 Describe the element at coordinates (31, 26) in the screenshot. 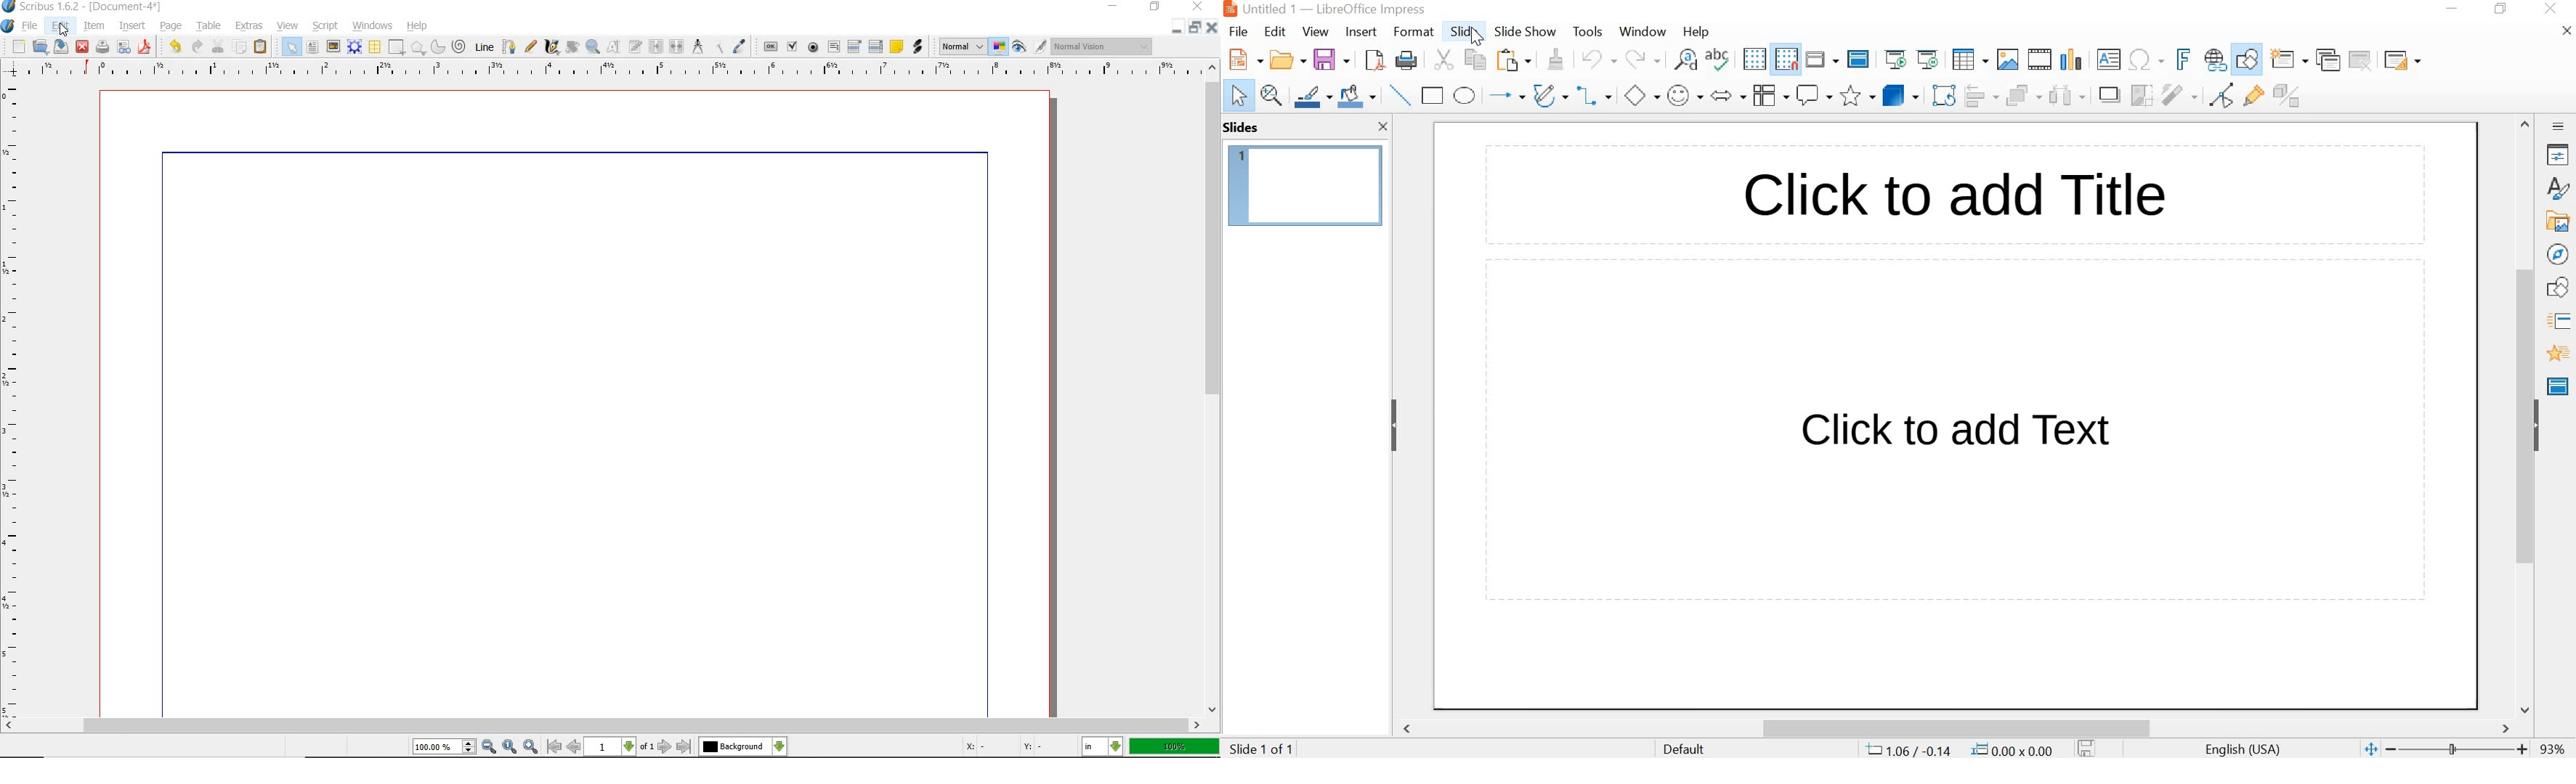

I see `file` at that location.